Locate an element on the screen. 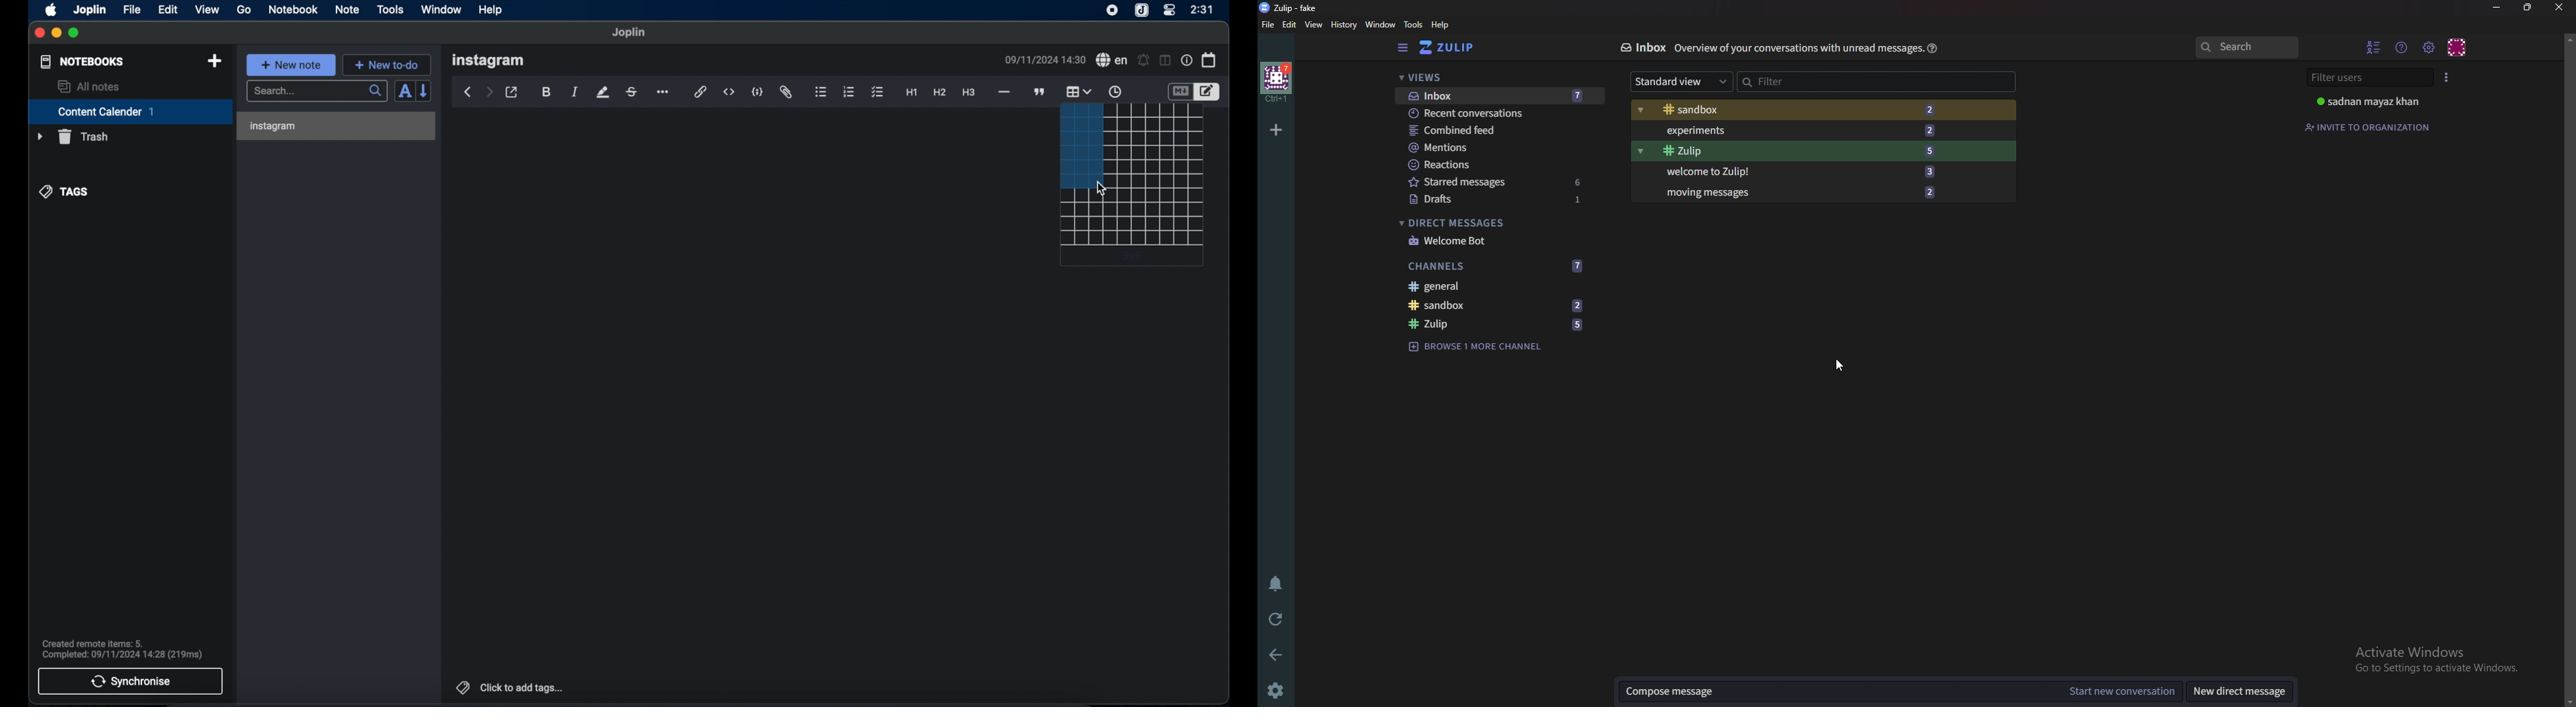  all notes is located at coordinates (90, 86).